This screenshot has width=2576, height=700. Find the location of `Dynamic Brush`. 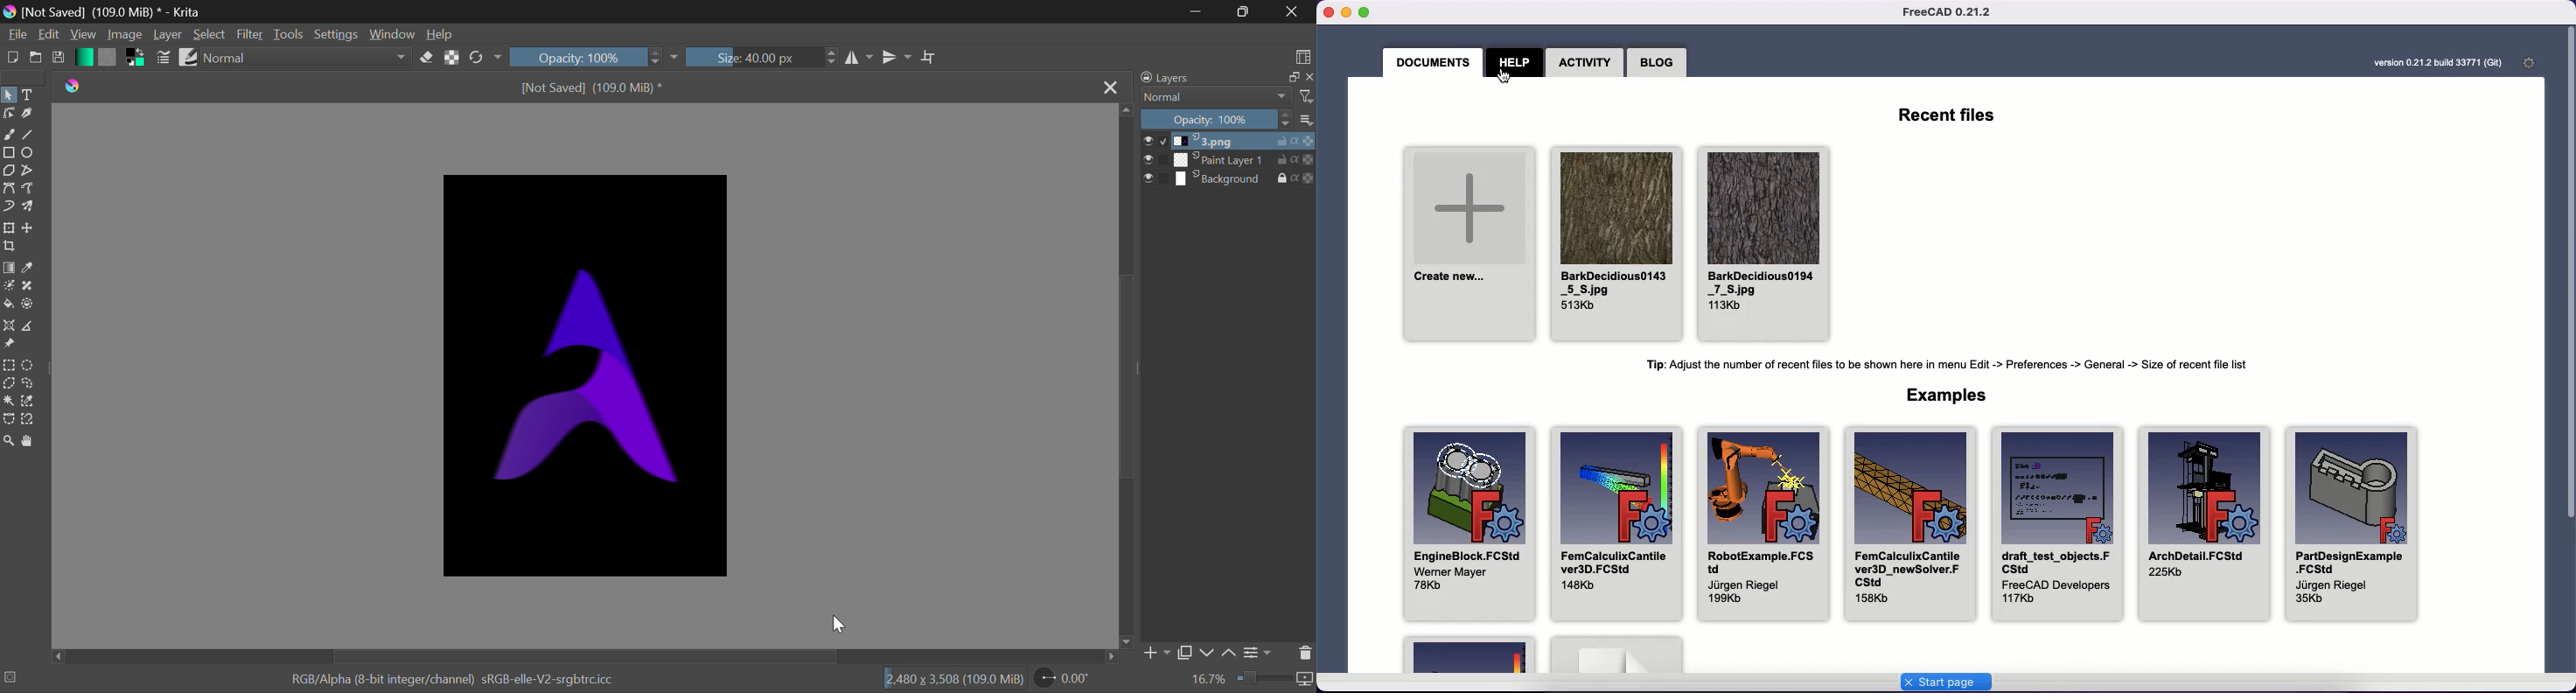

Dynamic Brush is located at coordinates (8, 207).